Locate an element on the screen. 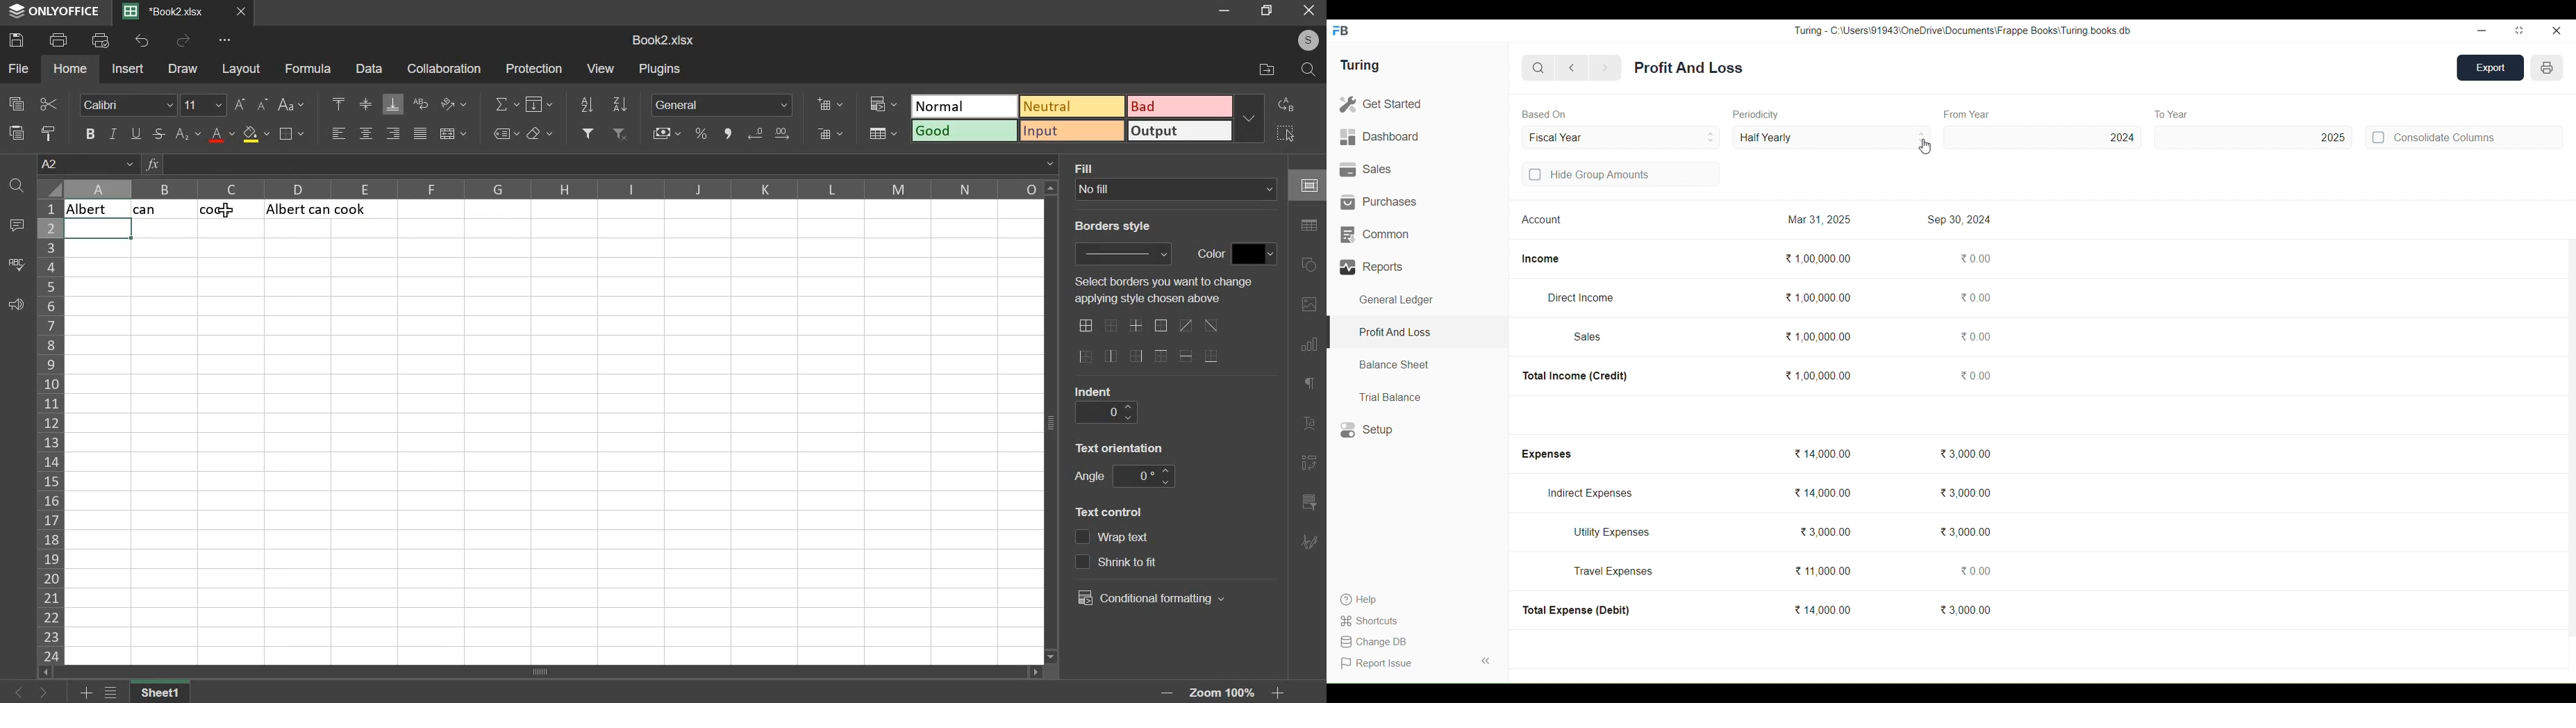 The height and width of the screenshot is (728, 2576). 2025 is located at coordinates (2254, 137).